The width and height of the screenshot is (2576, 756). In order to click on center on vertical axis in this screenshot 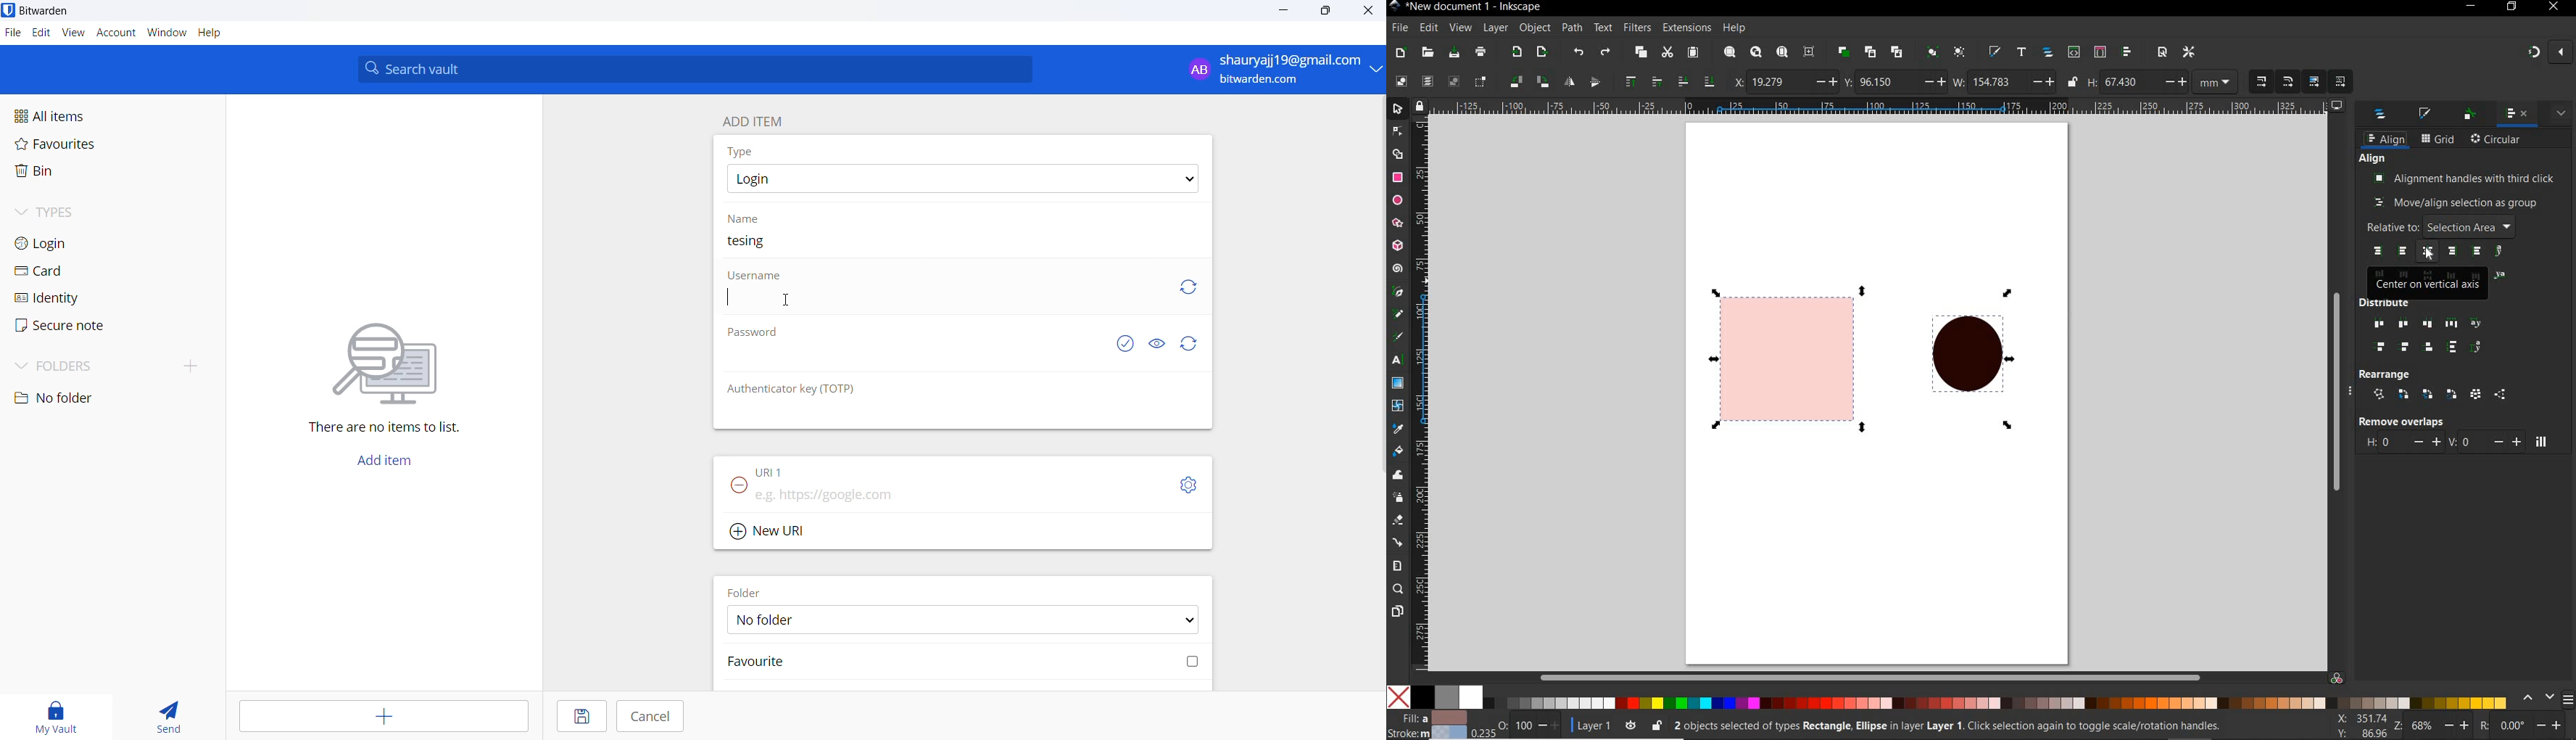, I will do `click(2429, 284)`.